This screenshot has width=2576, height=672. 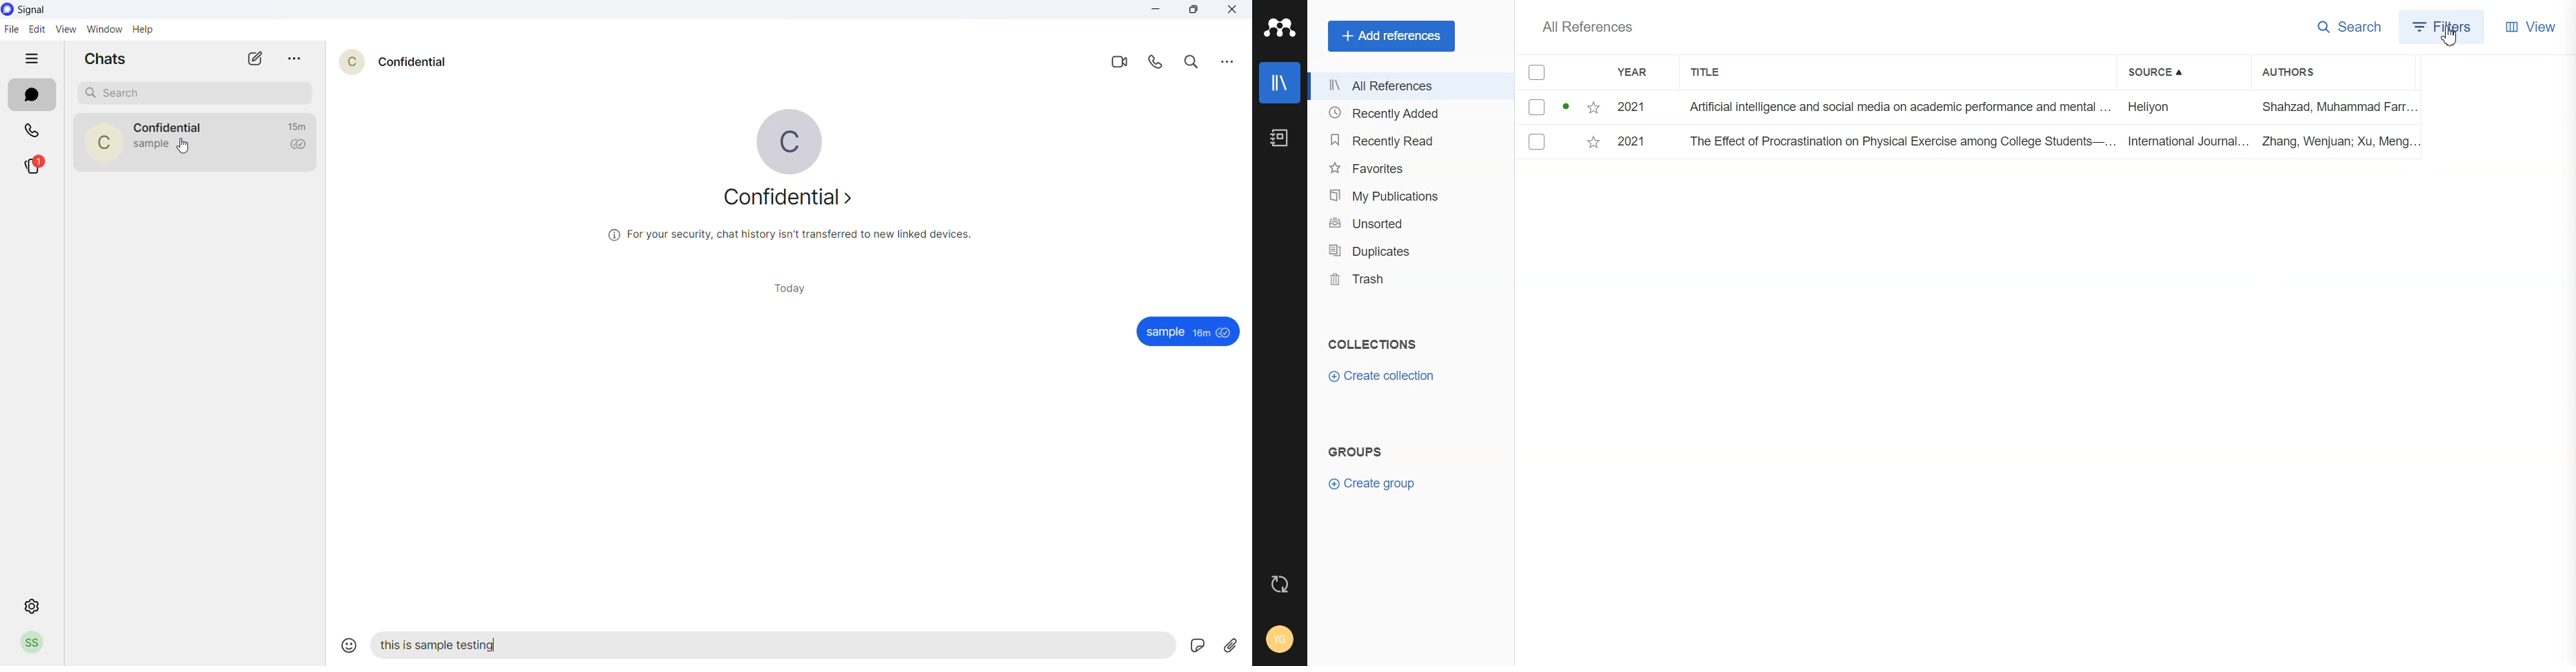 What do you see at coordinates (1713, 73) in the screenshot?
I see `Title` at bounding box center [1713, 73].